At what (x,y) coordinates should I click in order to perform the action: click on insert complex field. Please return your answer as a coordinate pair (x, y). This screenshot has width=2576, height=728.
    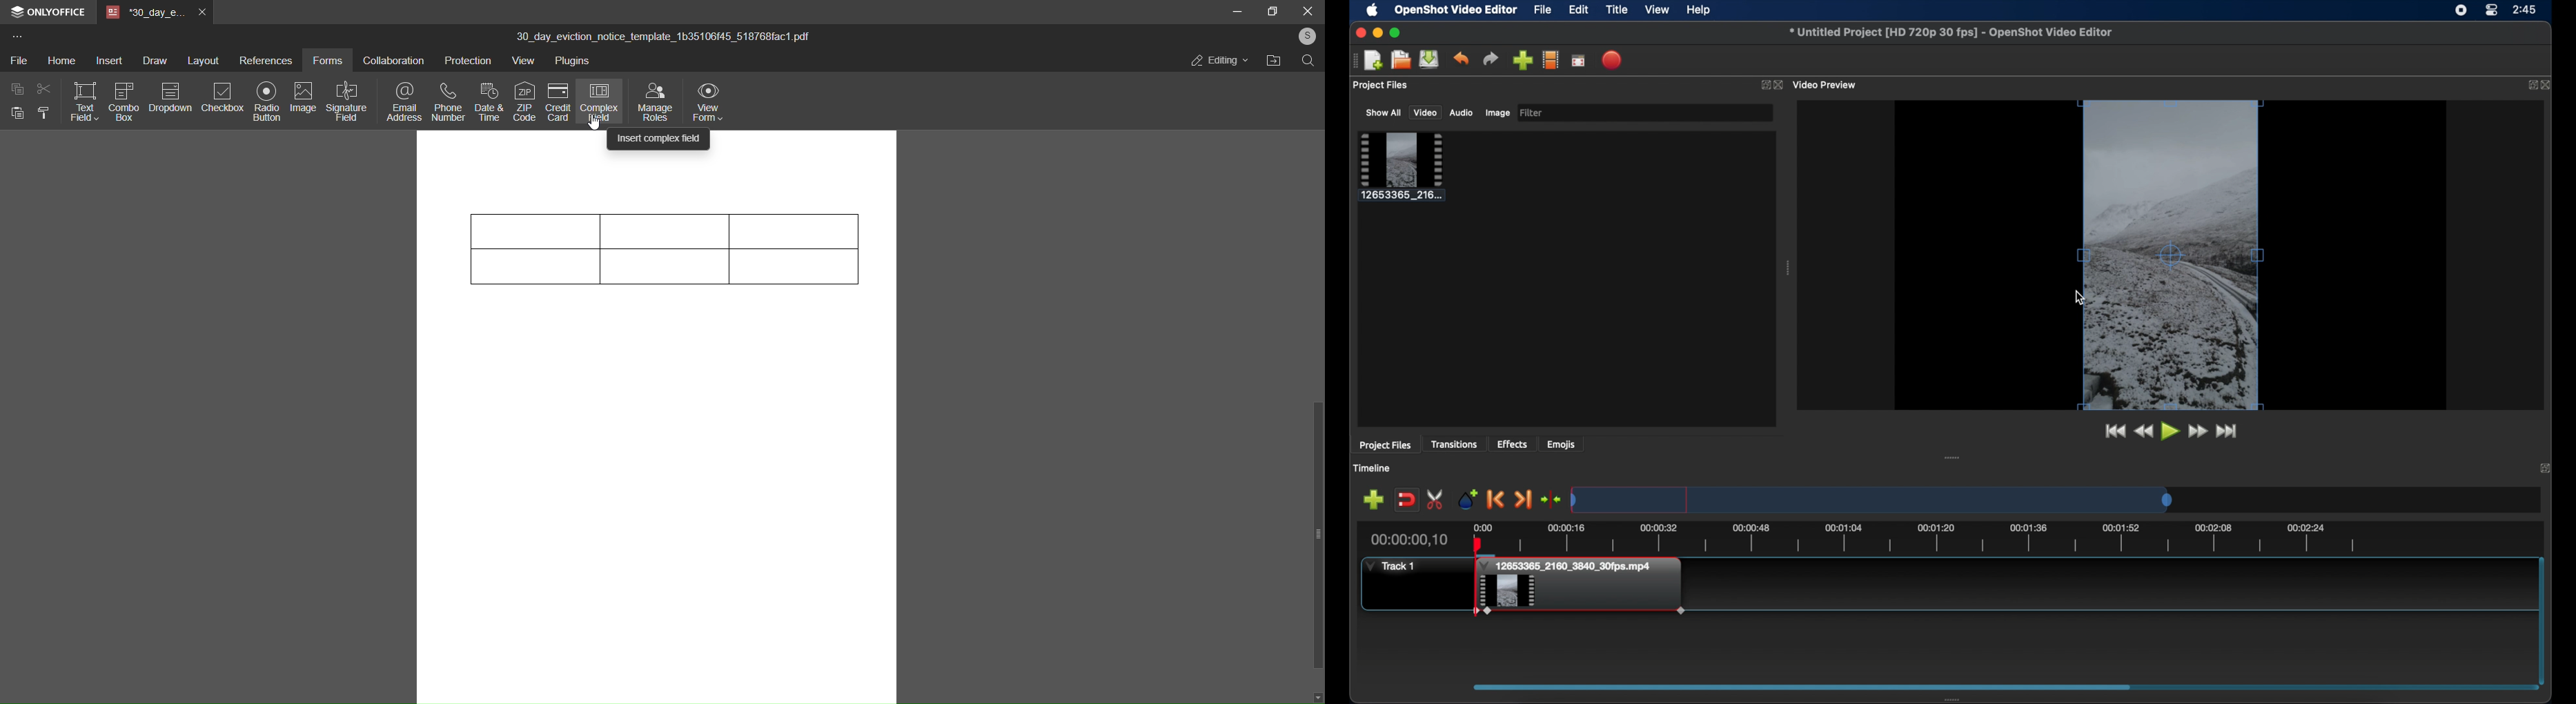
    Looking at the image, I should click on (659, 137).